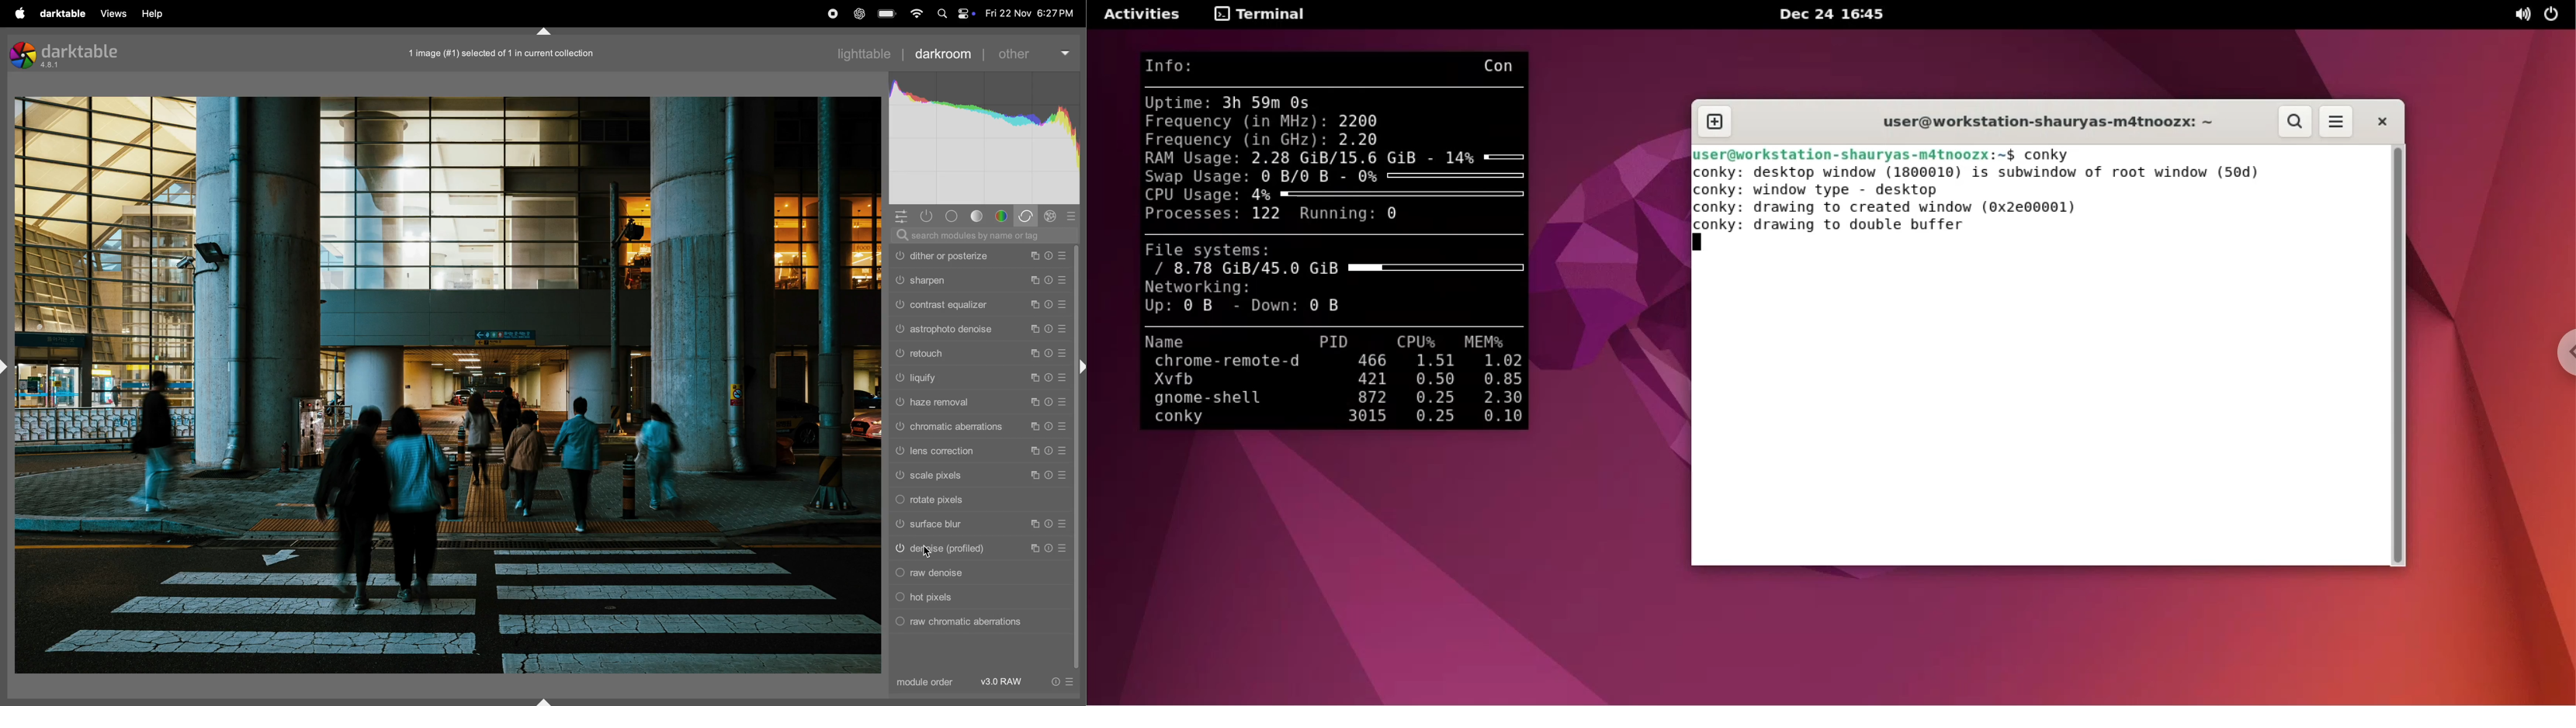 The width and height of the screenshot is (2576, 728). Describe the element at coordinates (7, 366) in the screenshot. I see `shift+ctrl+l` at that location.